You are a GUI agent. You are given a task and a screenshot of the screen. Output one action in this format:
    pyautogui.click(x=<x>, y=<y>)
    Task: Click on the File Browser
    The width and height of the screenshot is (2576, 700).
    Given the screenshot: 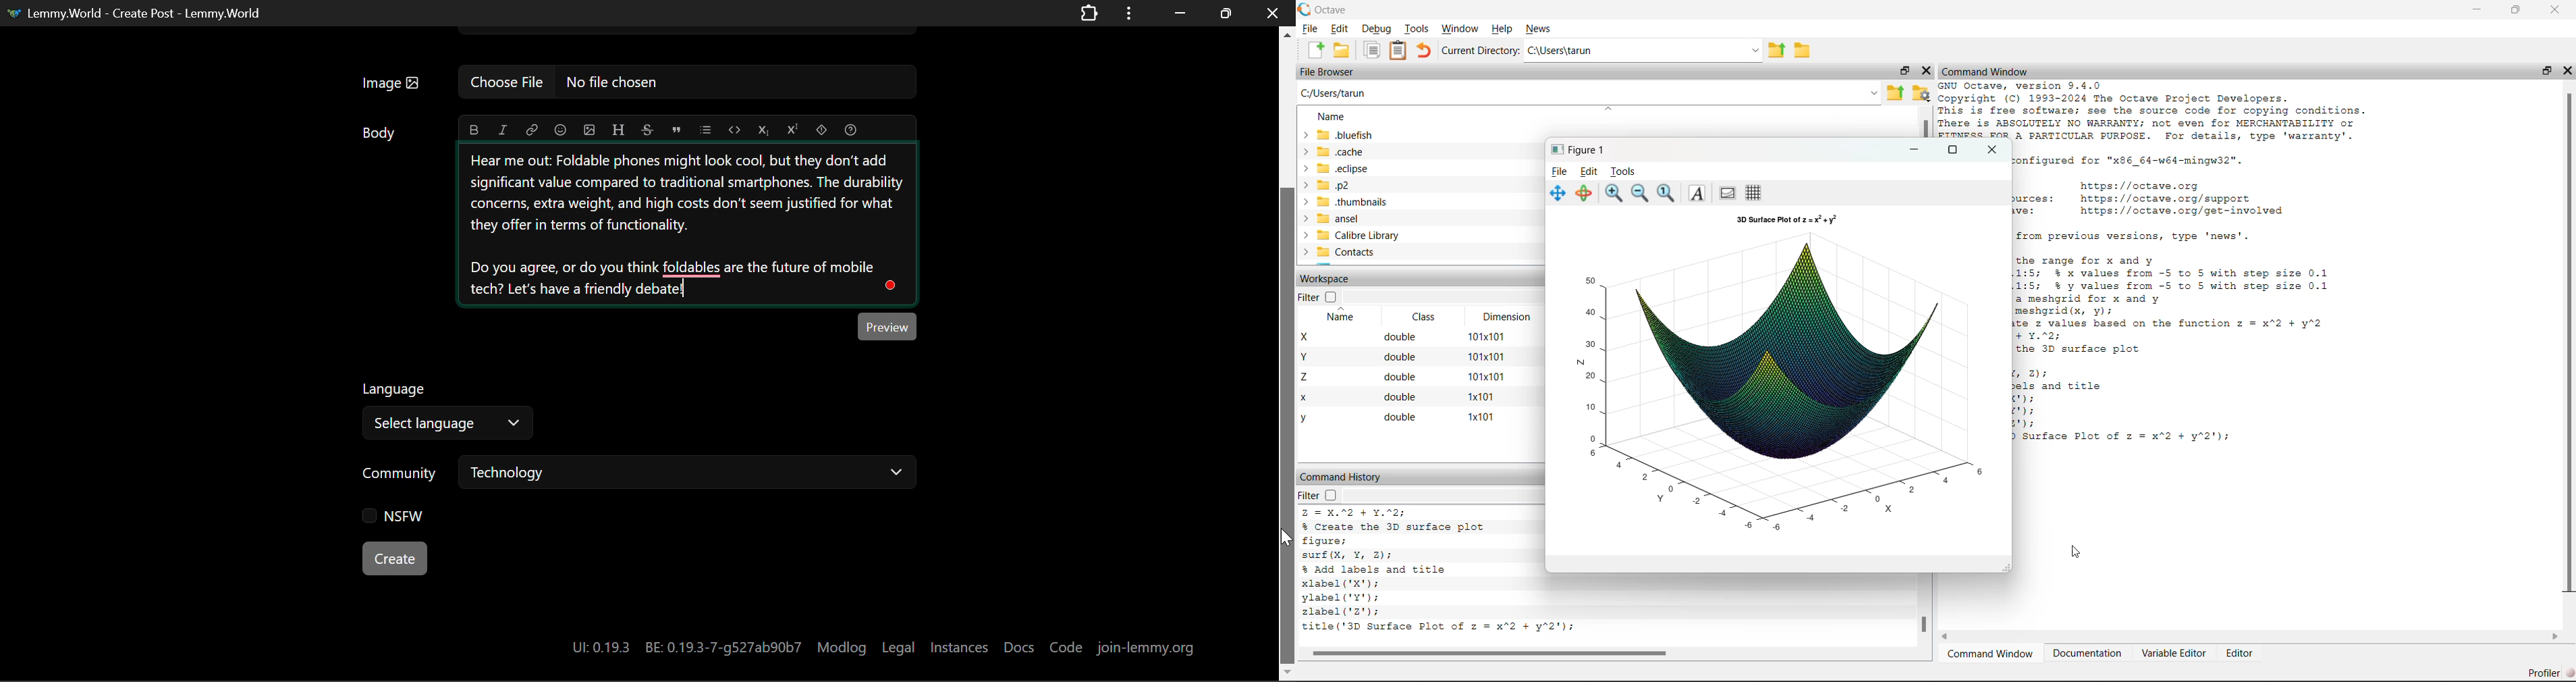 What is the action you would take?
    pyautogui.click(x=1328, y=71)
    